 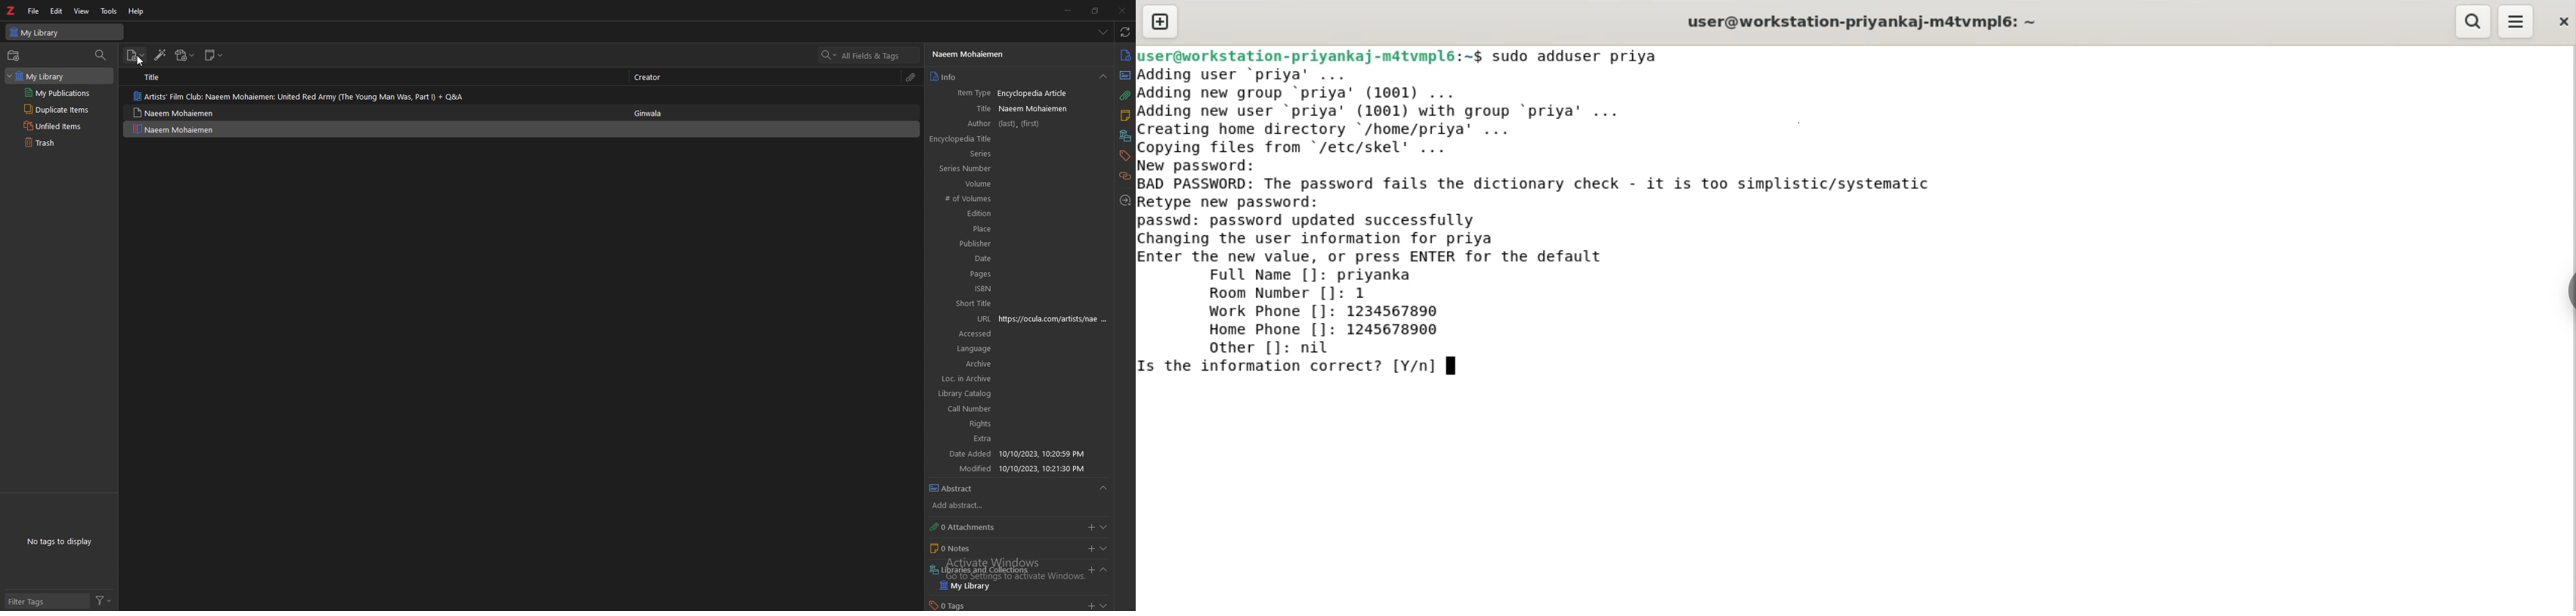 What do you see at coordinates (215, 55) in the screenshot?
I see `new note` at bounding box center [215, 55].